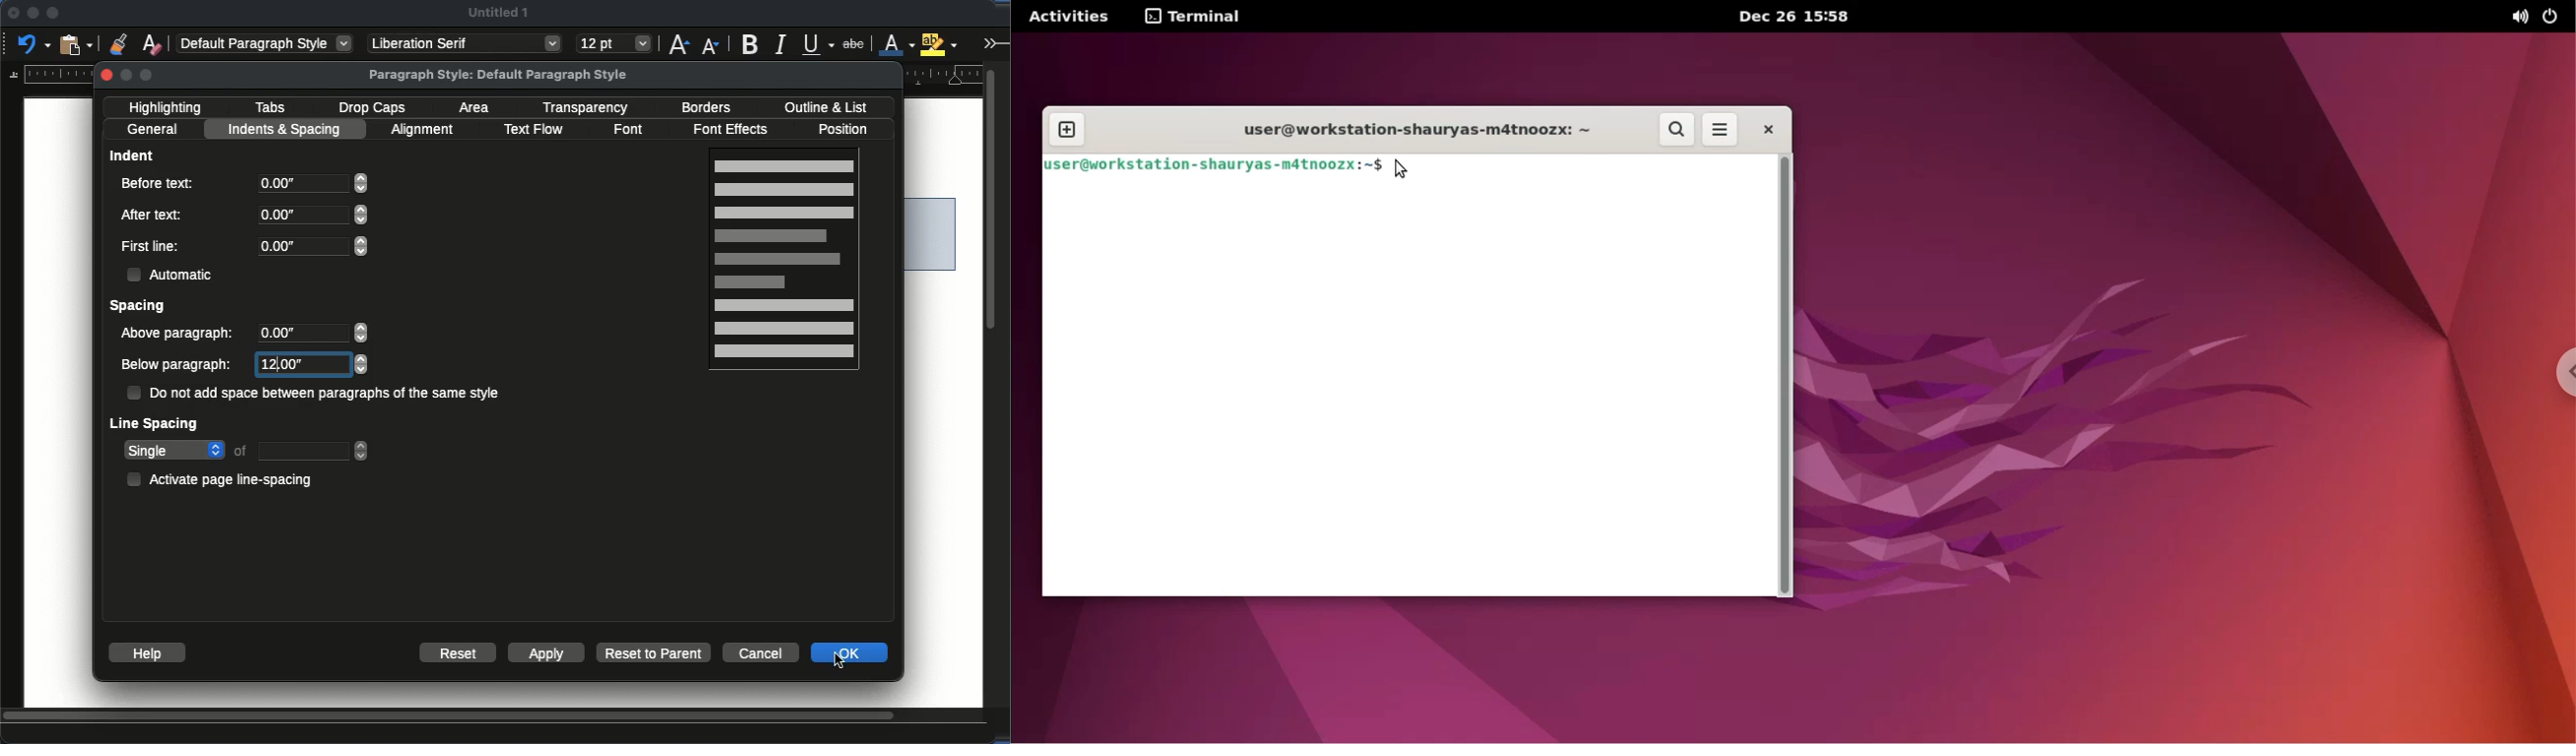 The height and width of the screenshot is (756, 2576). I want to click on borders, so click(705, 108).